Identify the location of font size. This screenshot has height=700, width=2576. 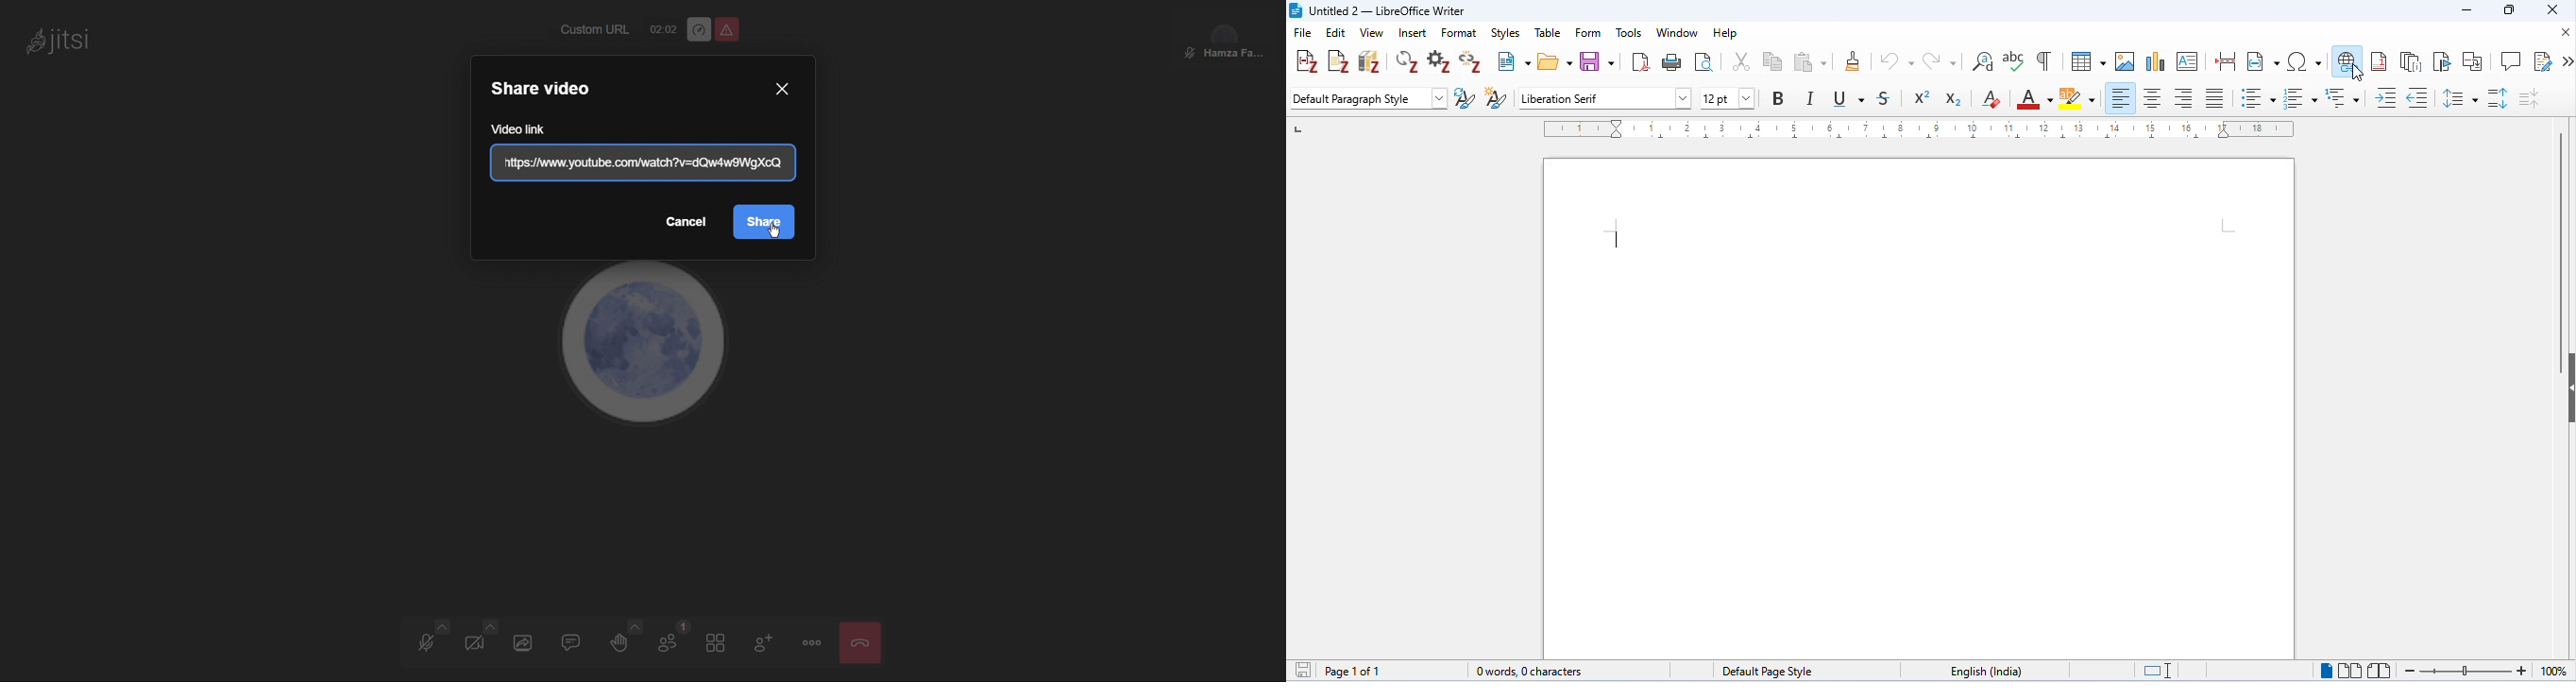
(1732, 99).